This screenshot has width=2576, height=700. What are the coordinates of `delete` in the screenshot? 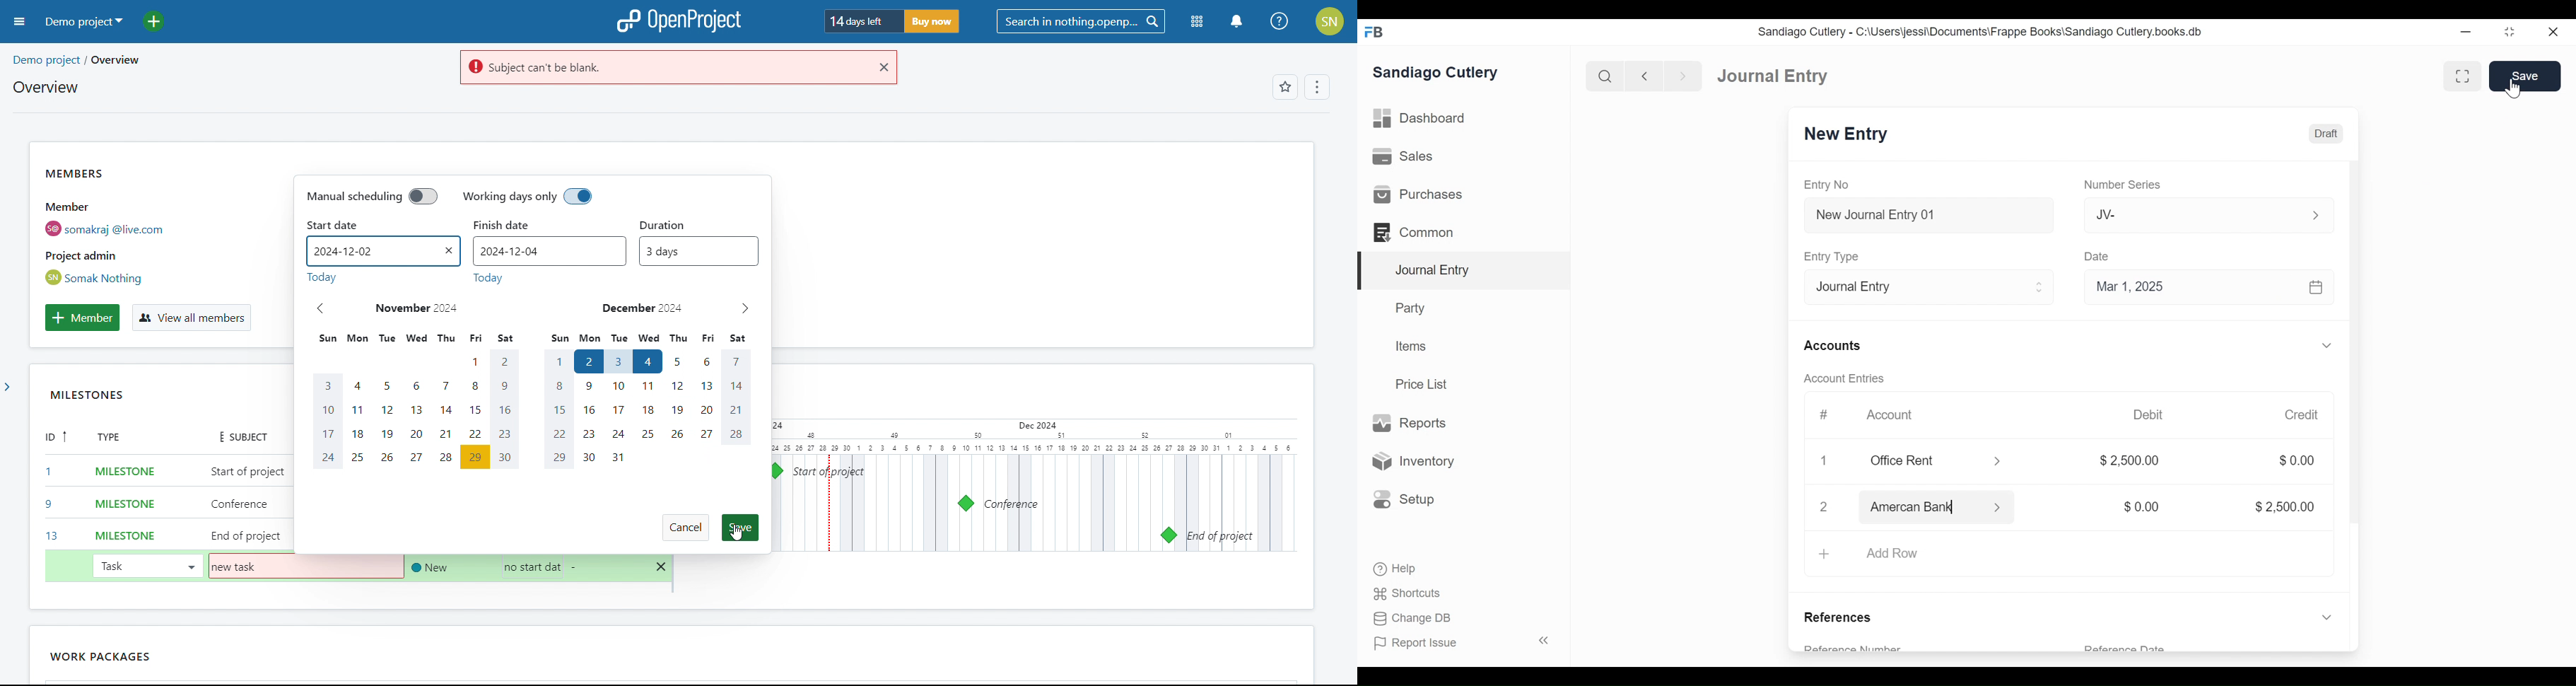 It's located at (1821, 509).